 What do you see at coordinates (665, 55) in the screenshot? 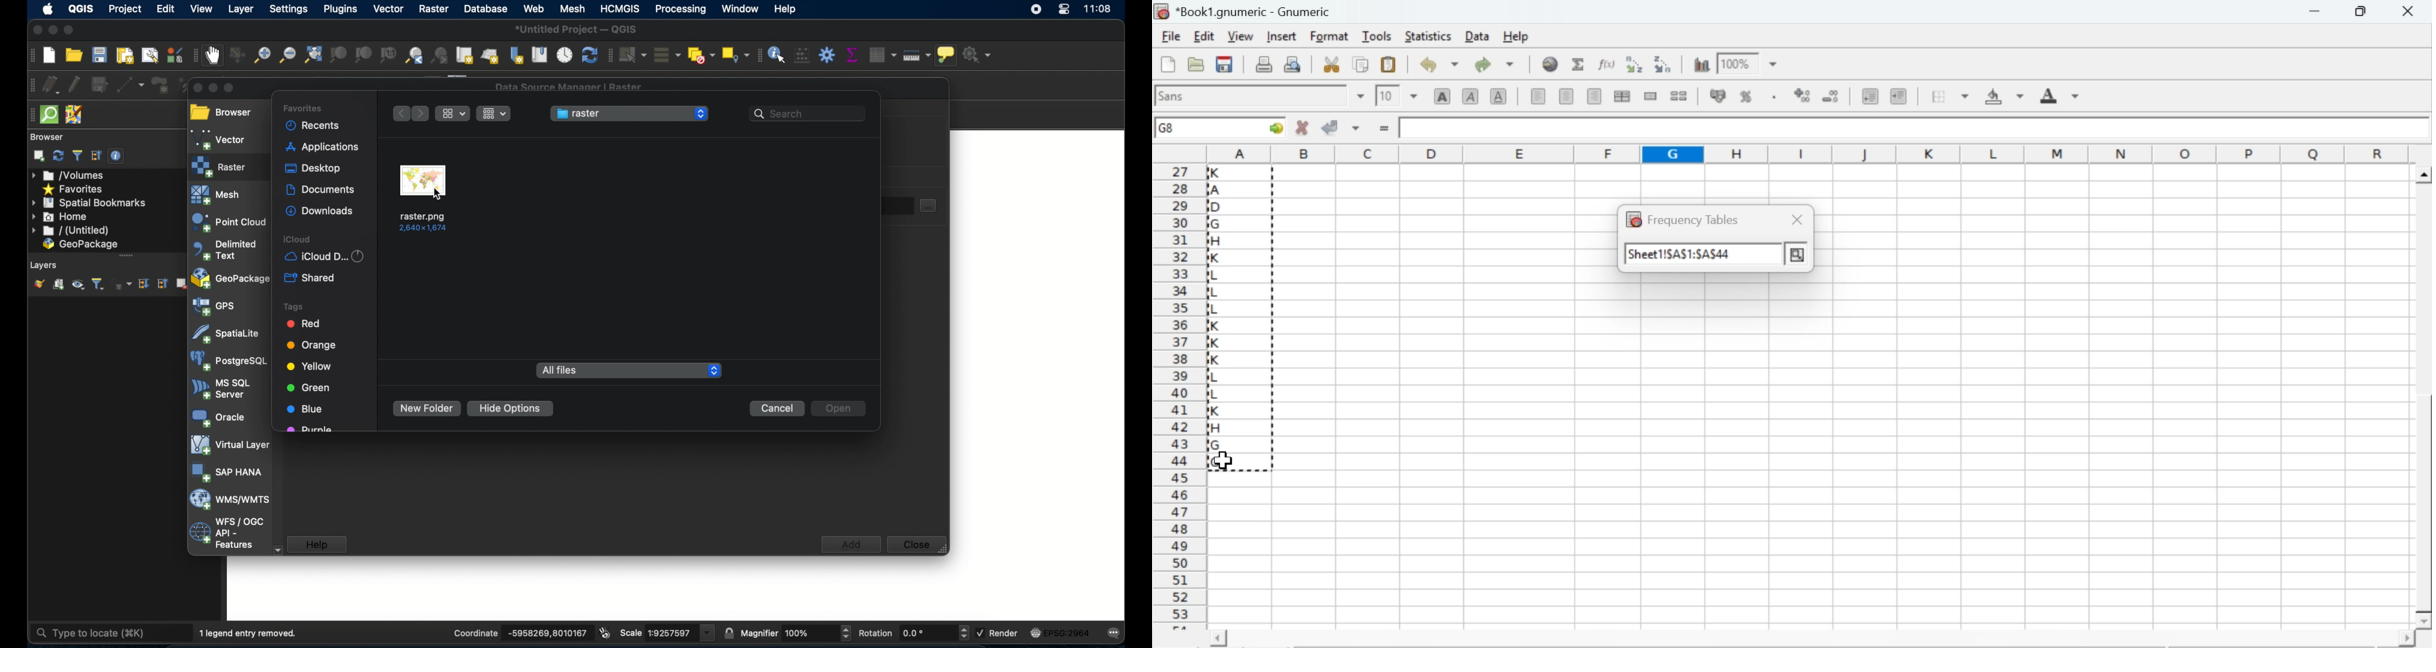
I see `select all features` at bounding box center [665, 55].